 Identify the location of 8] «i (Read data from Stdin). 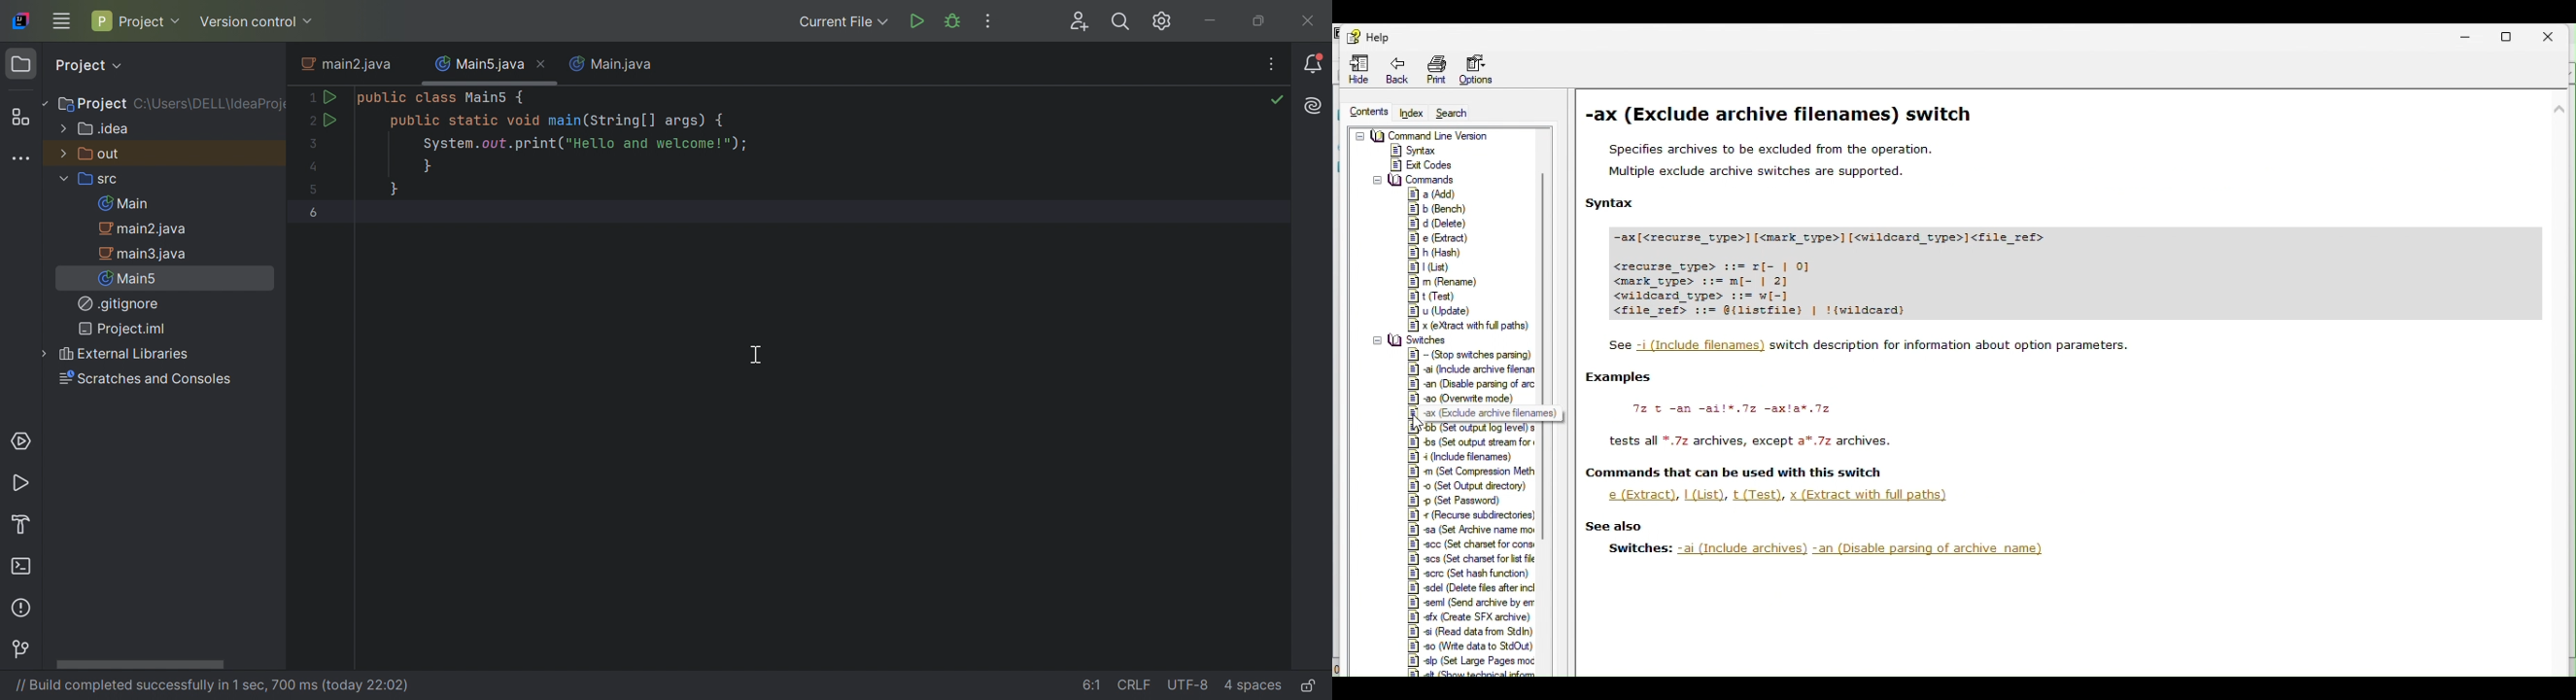
(1469, 631).